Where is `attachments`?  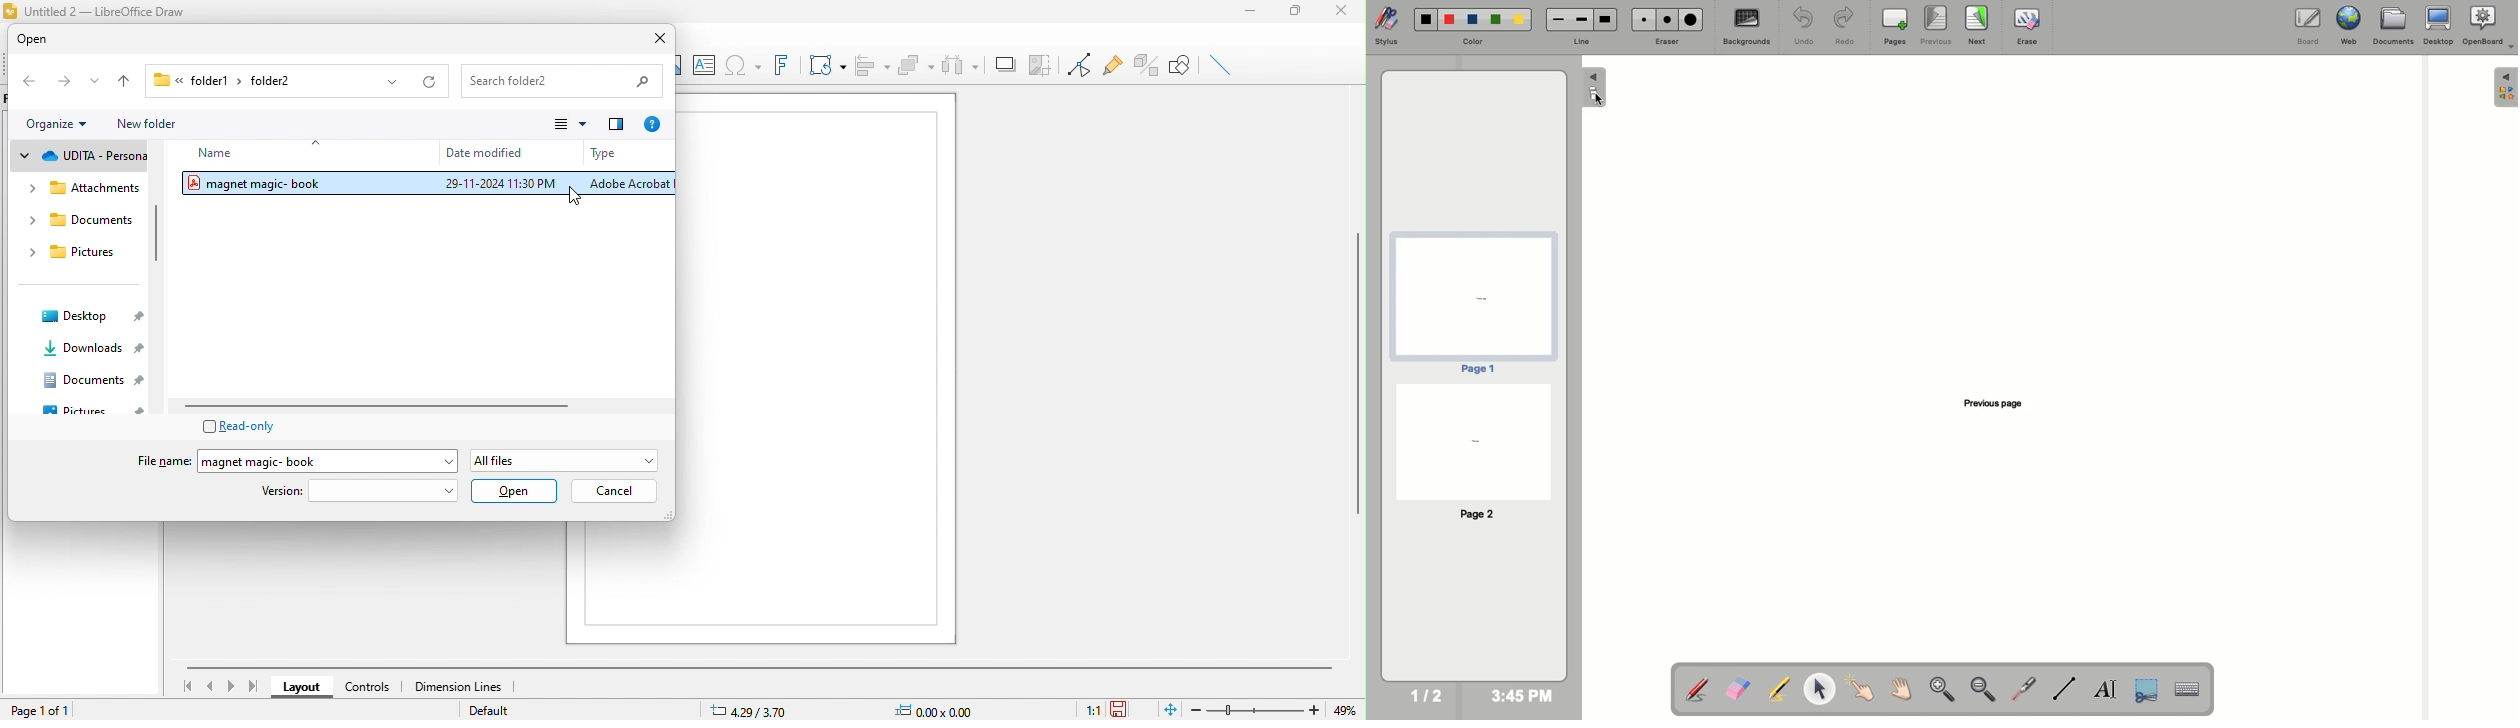
attachments is located at coordinates (81, 190).